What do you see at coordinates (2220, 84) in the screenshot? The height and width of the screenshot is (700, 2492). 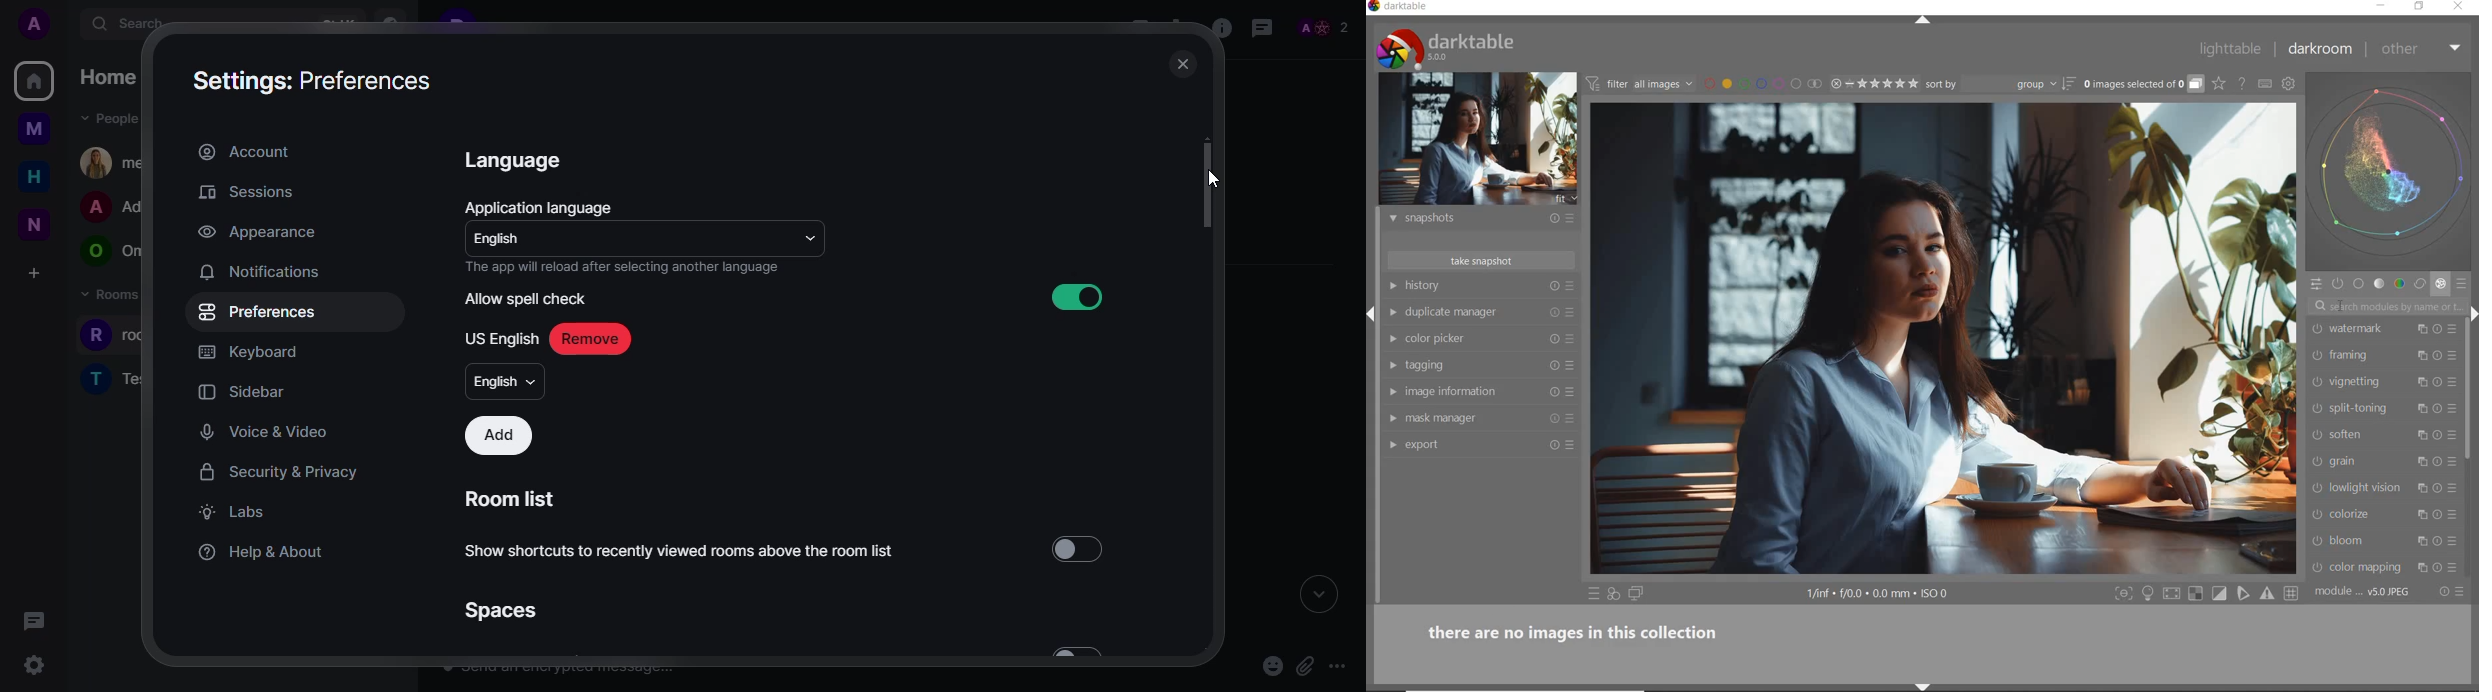 I see `click to change the type of overlay shown on thumbnails` at bounding box center [2220, 84].